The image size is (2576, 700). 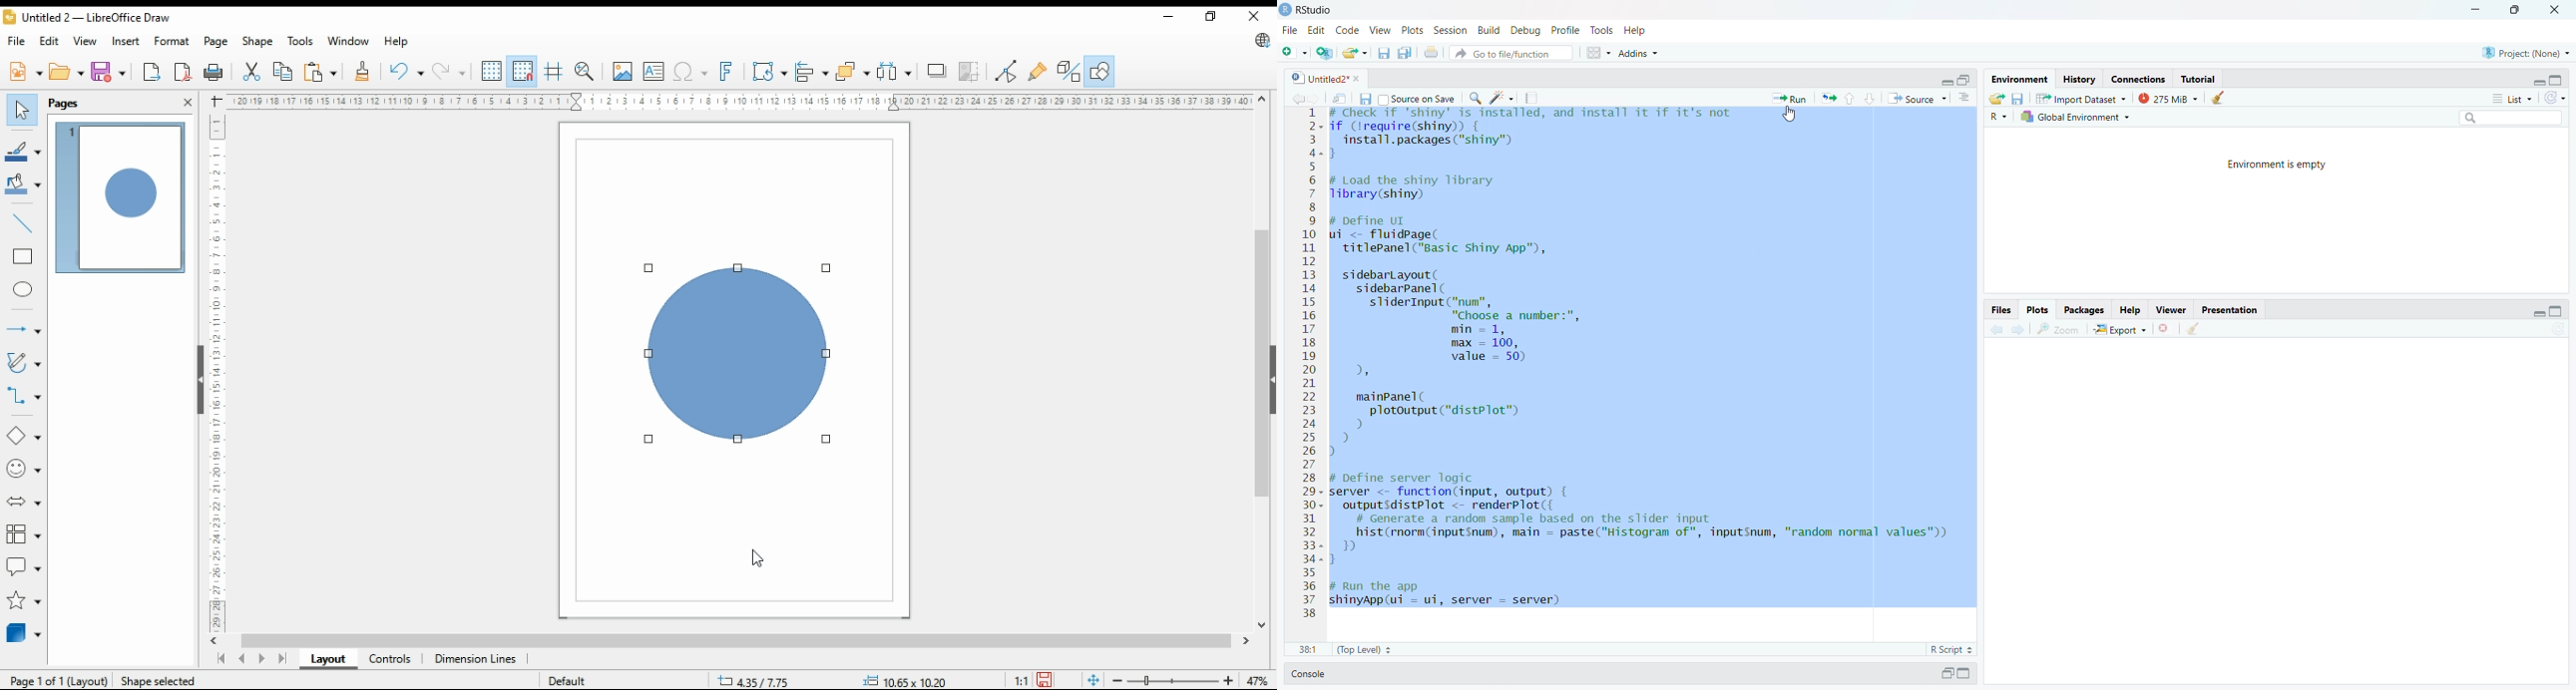 I want to click on close, so click(x=2554, y=9).